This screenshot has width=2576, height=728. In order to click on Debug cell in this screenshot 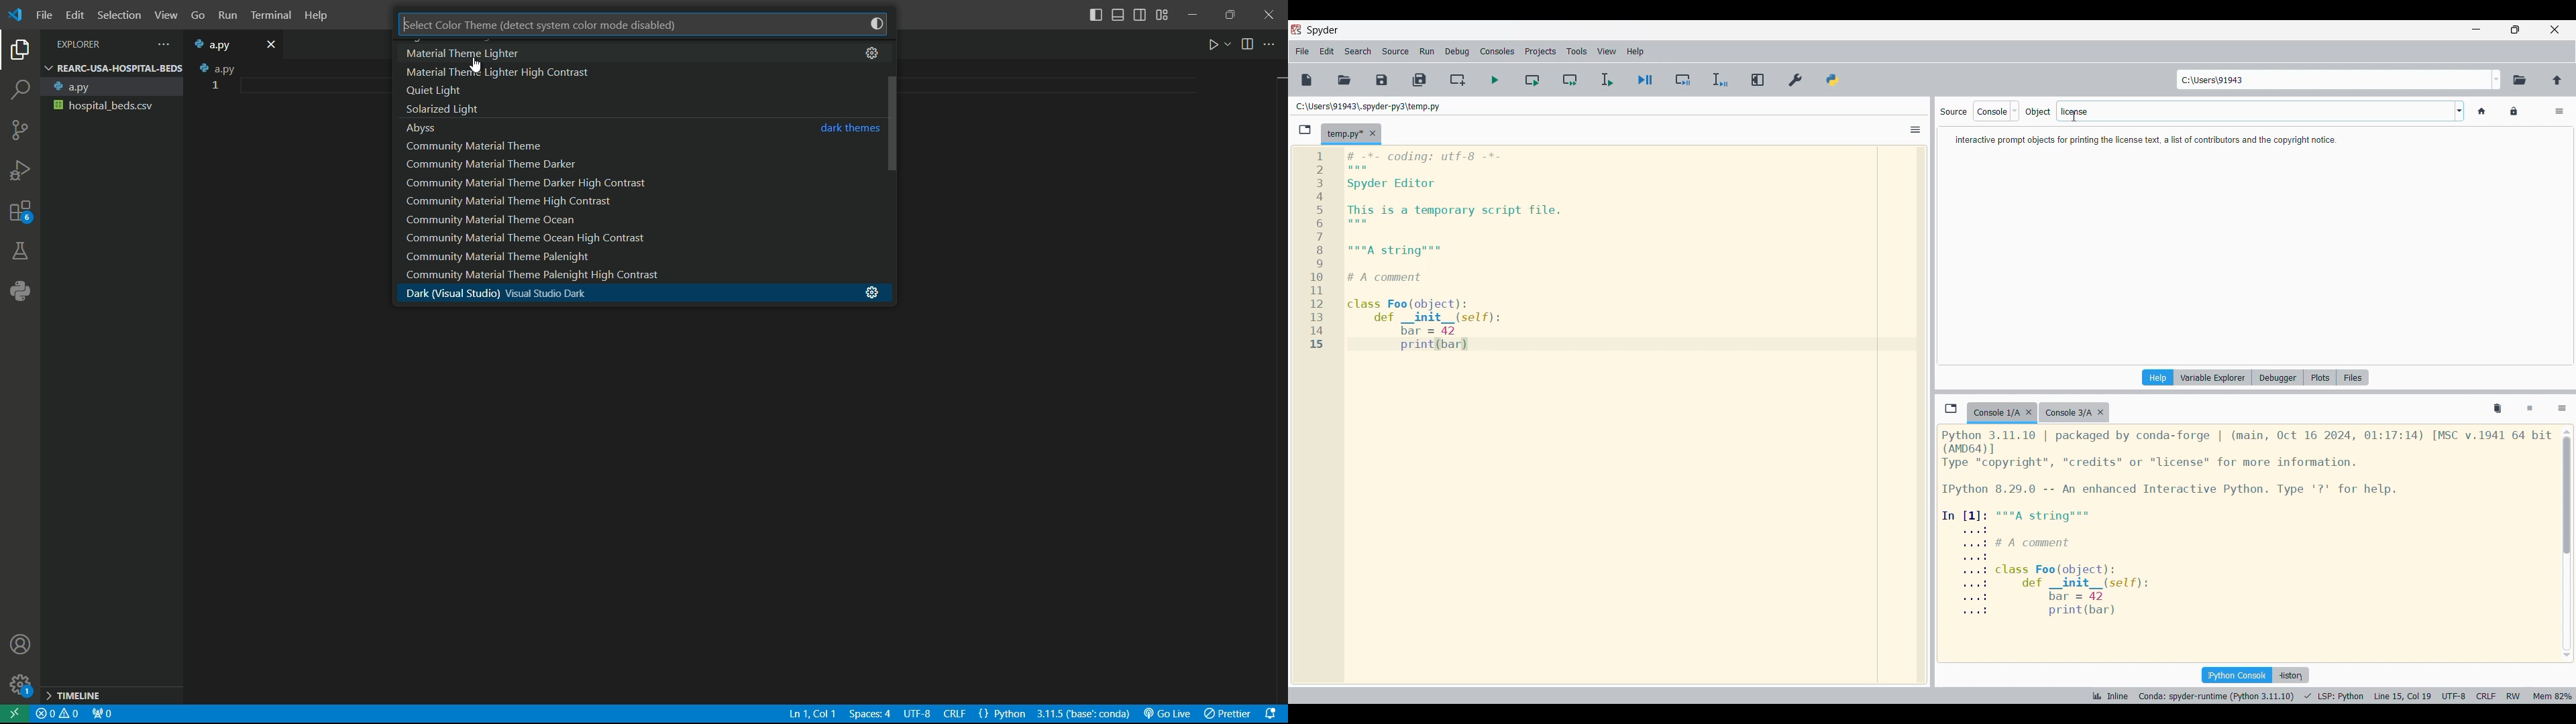, I will do `click(1683, 80)`.